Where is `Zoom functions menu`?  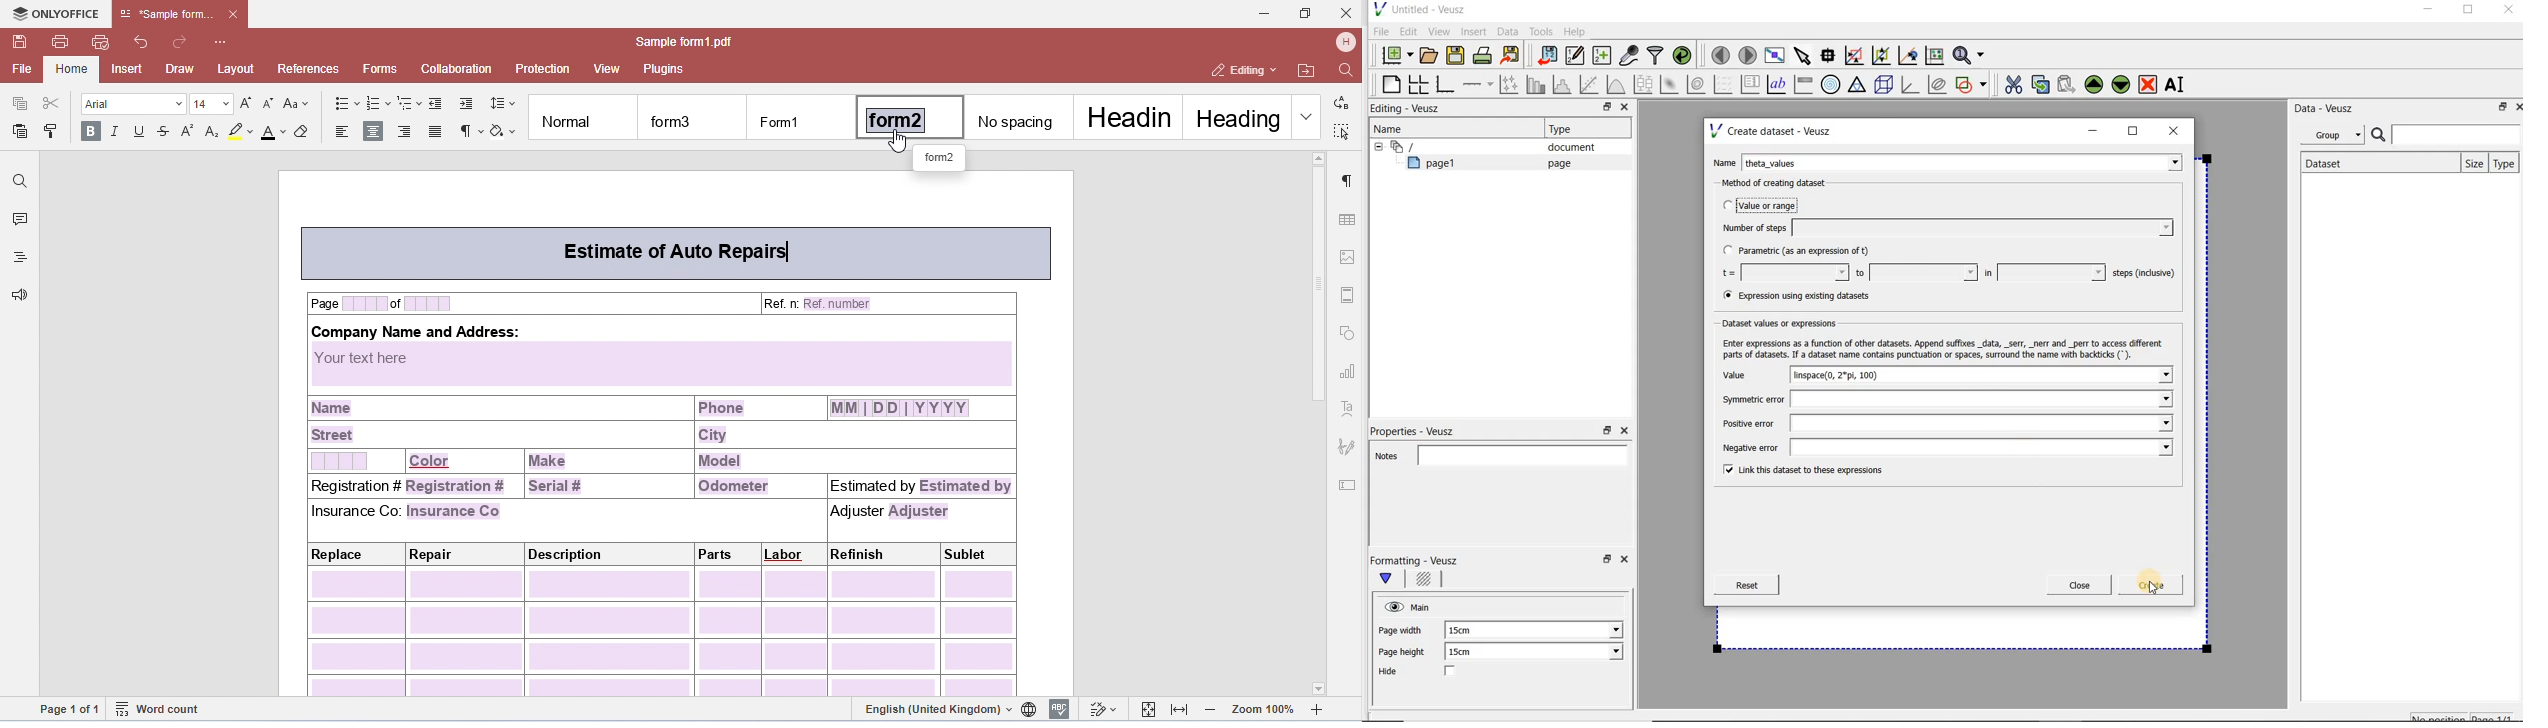 Zoom functions menu is located at coordinates (1970, 52).